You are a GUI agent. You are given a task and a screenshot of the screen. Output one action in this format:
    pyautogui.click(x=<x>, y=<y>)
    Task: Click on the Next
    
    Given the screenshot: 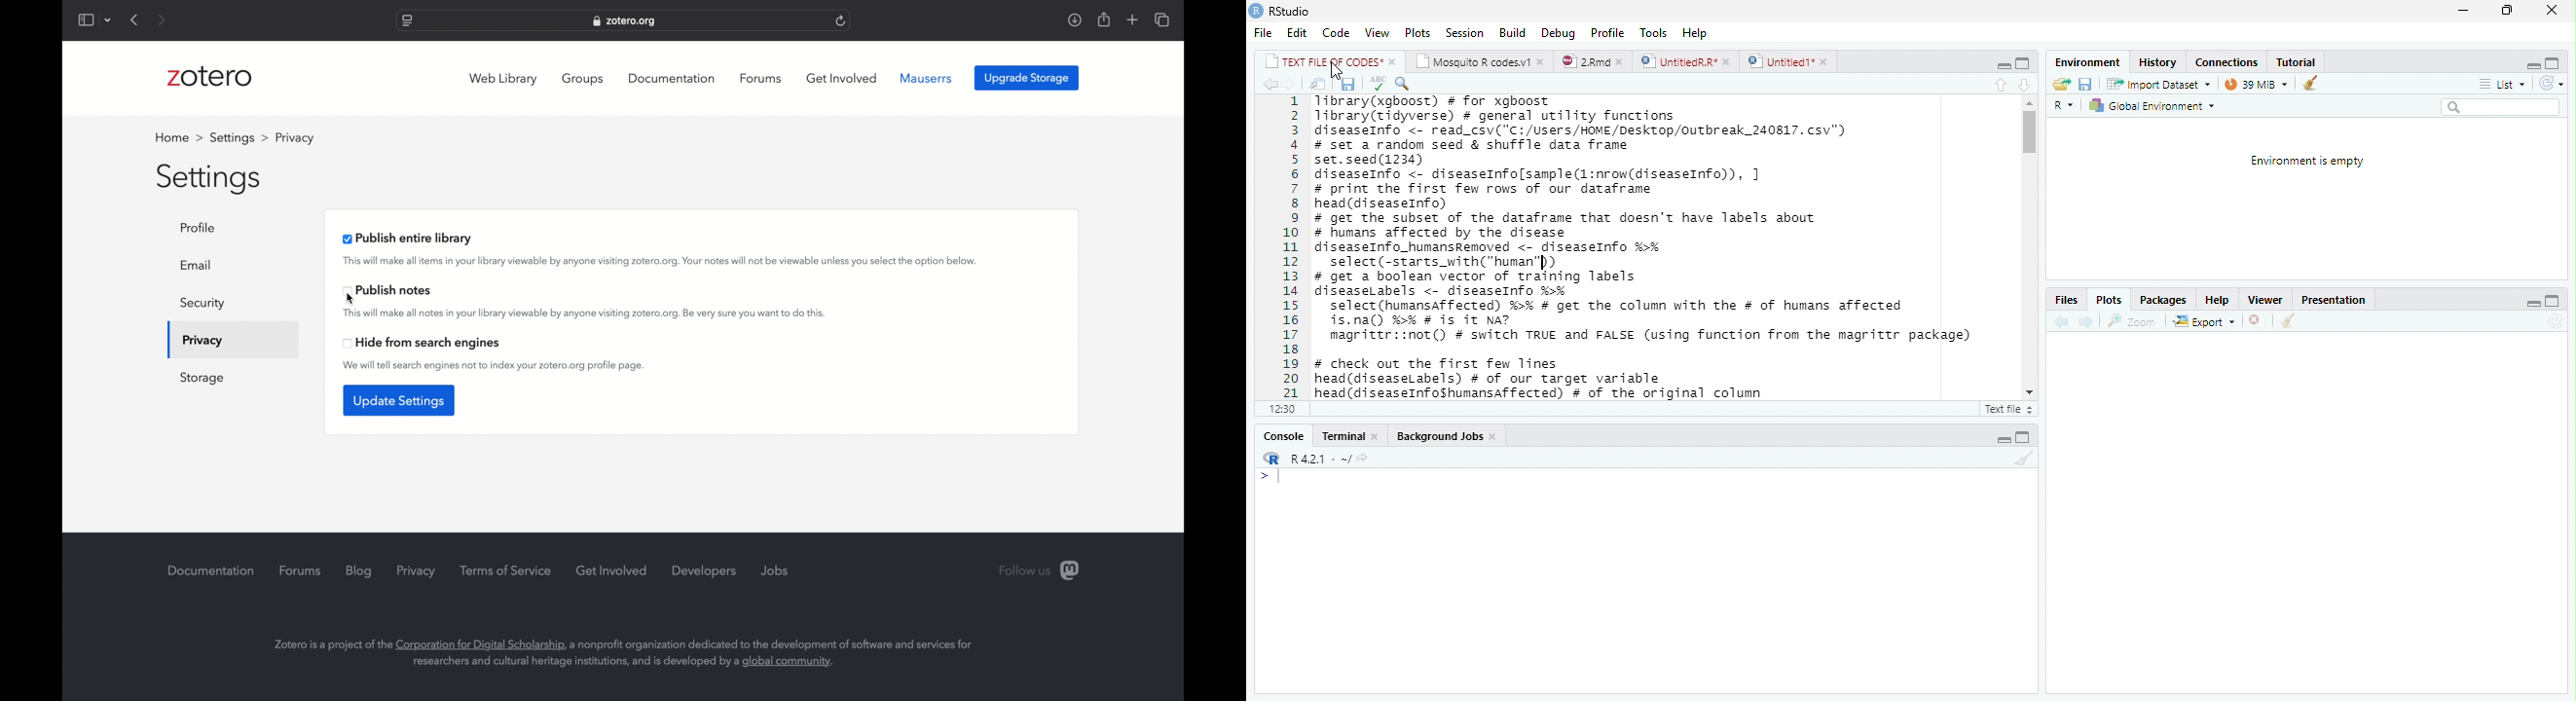 What is the action you would take?
    pyautogui.click(x=1294, y=84)
    